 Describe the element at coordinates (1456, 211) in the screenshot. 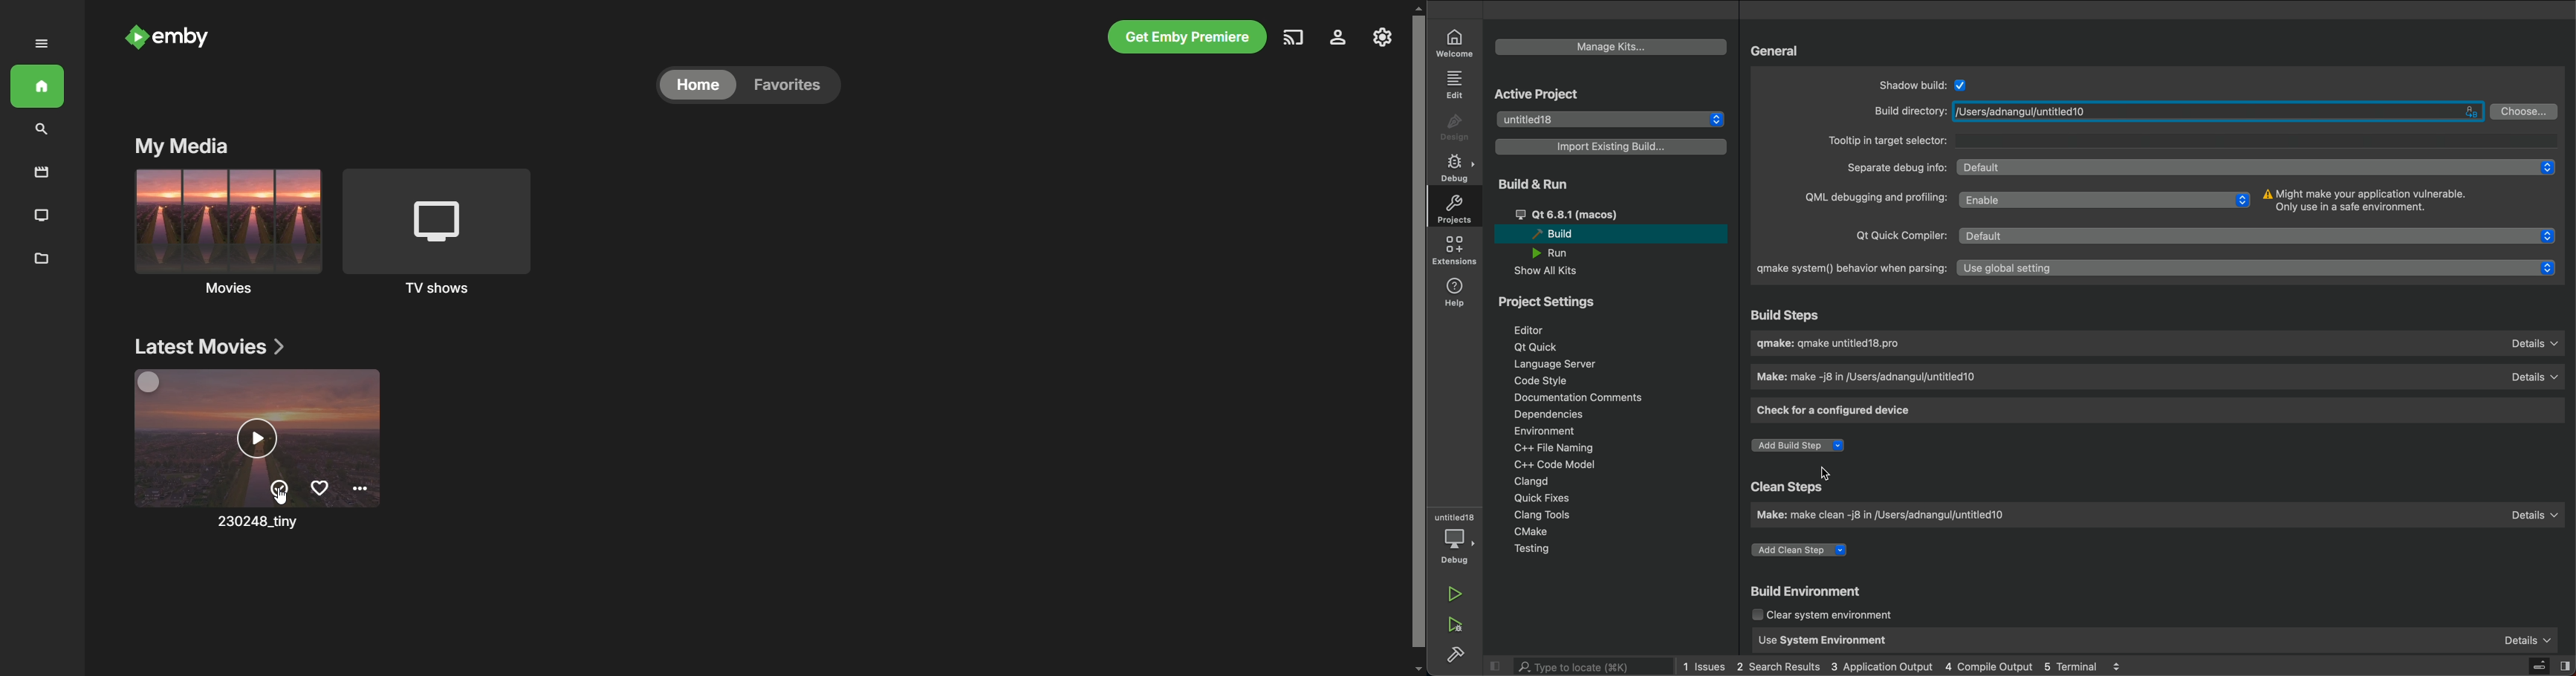

I see `projects` at that location.